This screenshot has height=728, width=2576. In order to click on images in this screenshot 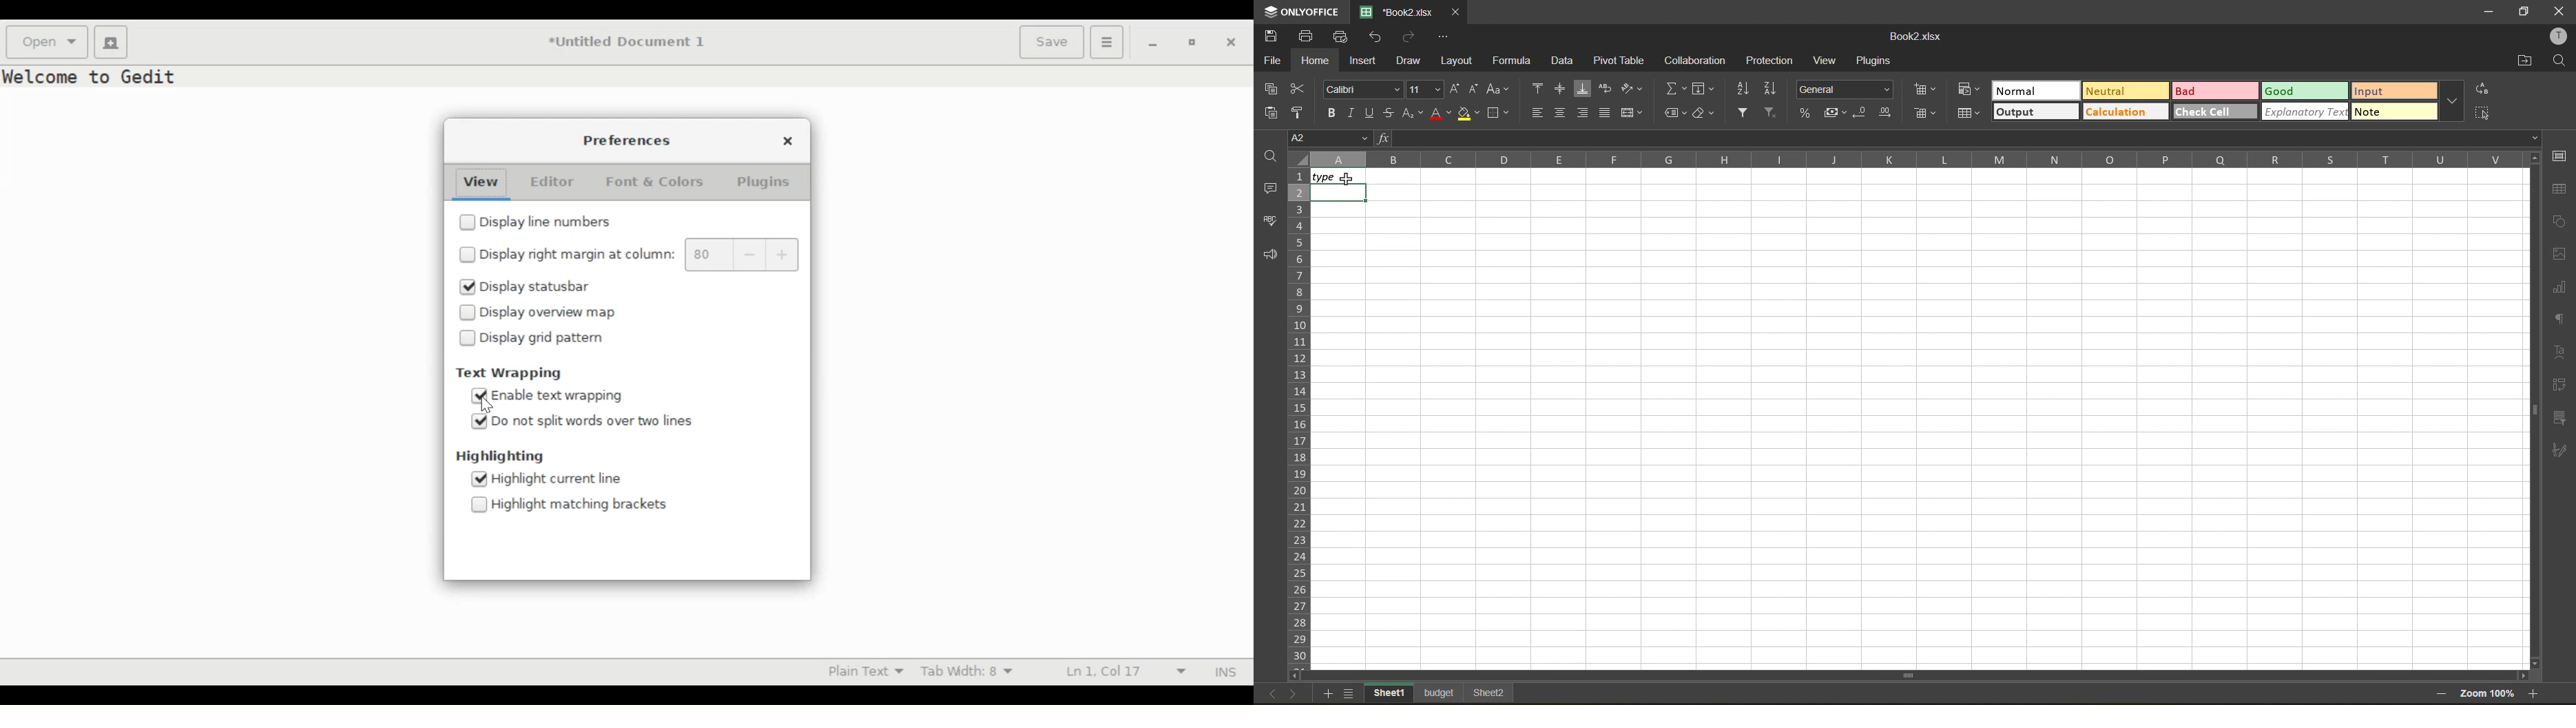, I will do `click(2557, 254)`.